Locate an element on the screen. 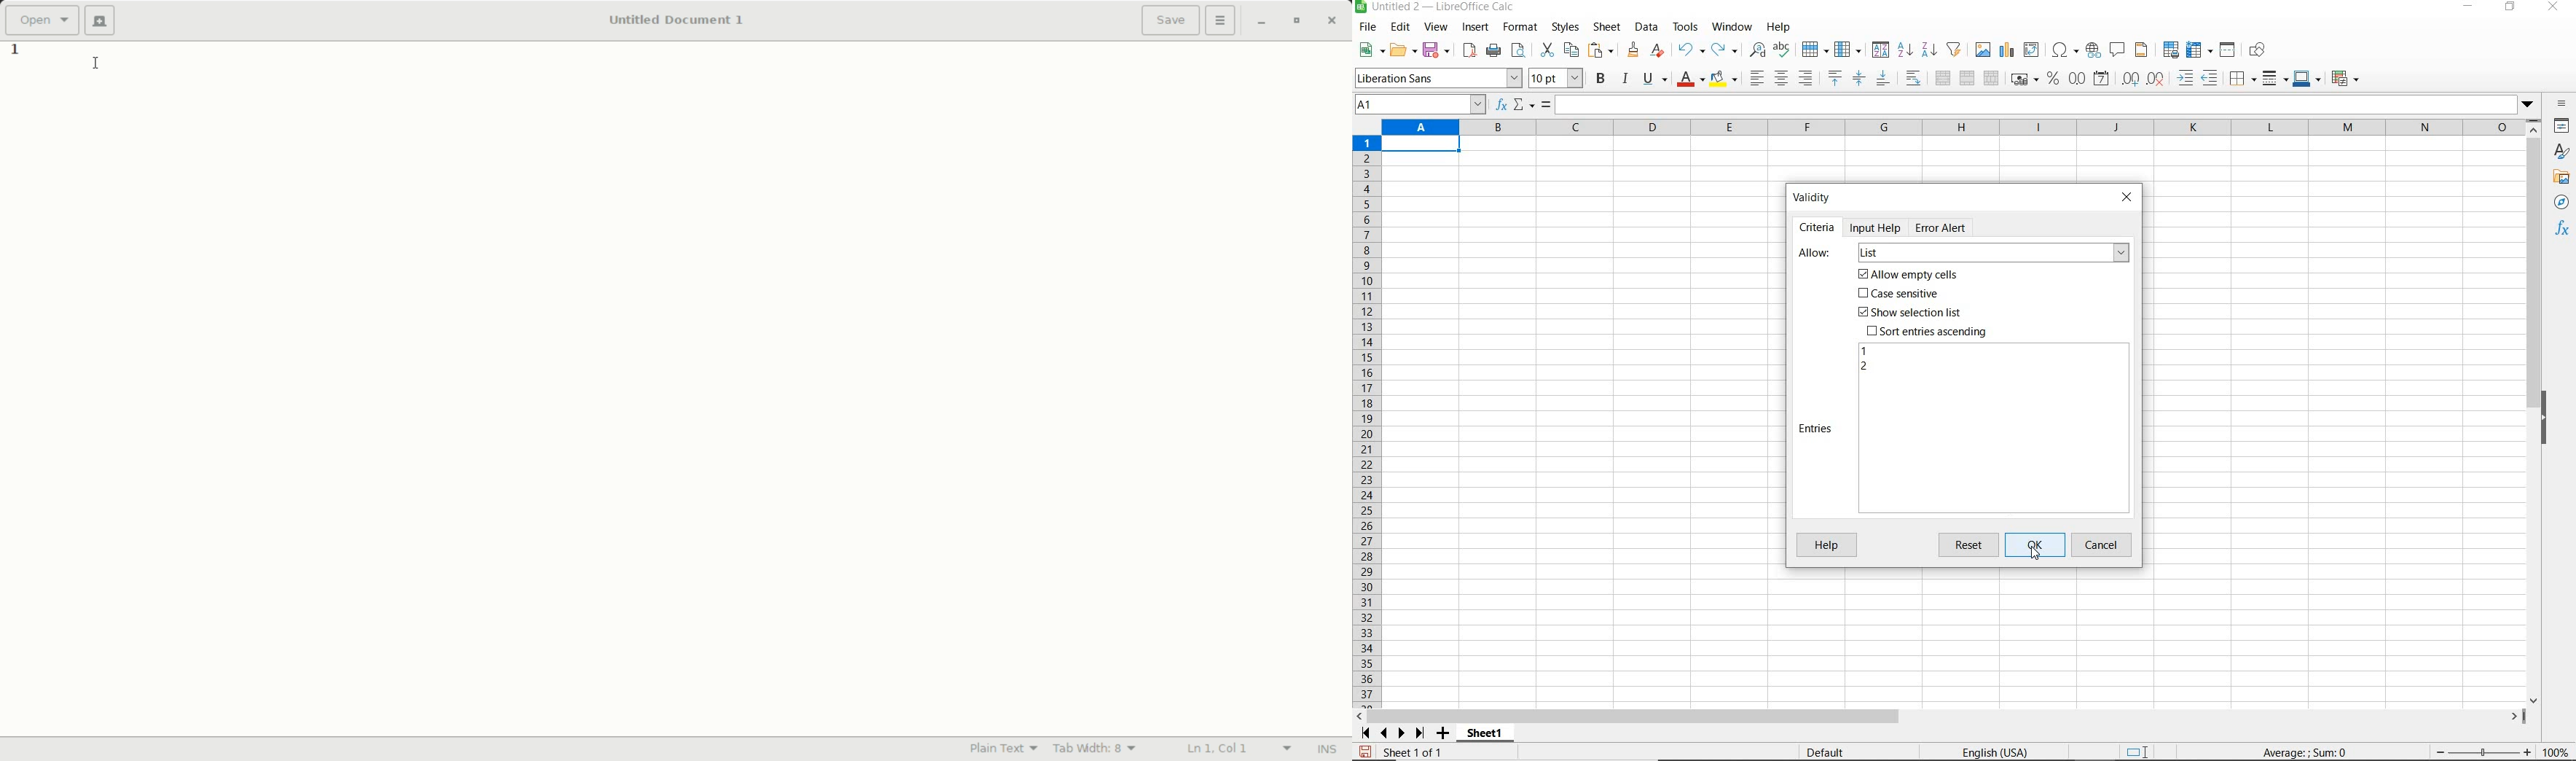 The width and height of the screenshot is (2576, 784). font name is located at coordinates (1438, 78).